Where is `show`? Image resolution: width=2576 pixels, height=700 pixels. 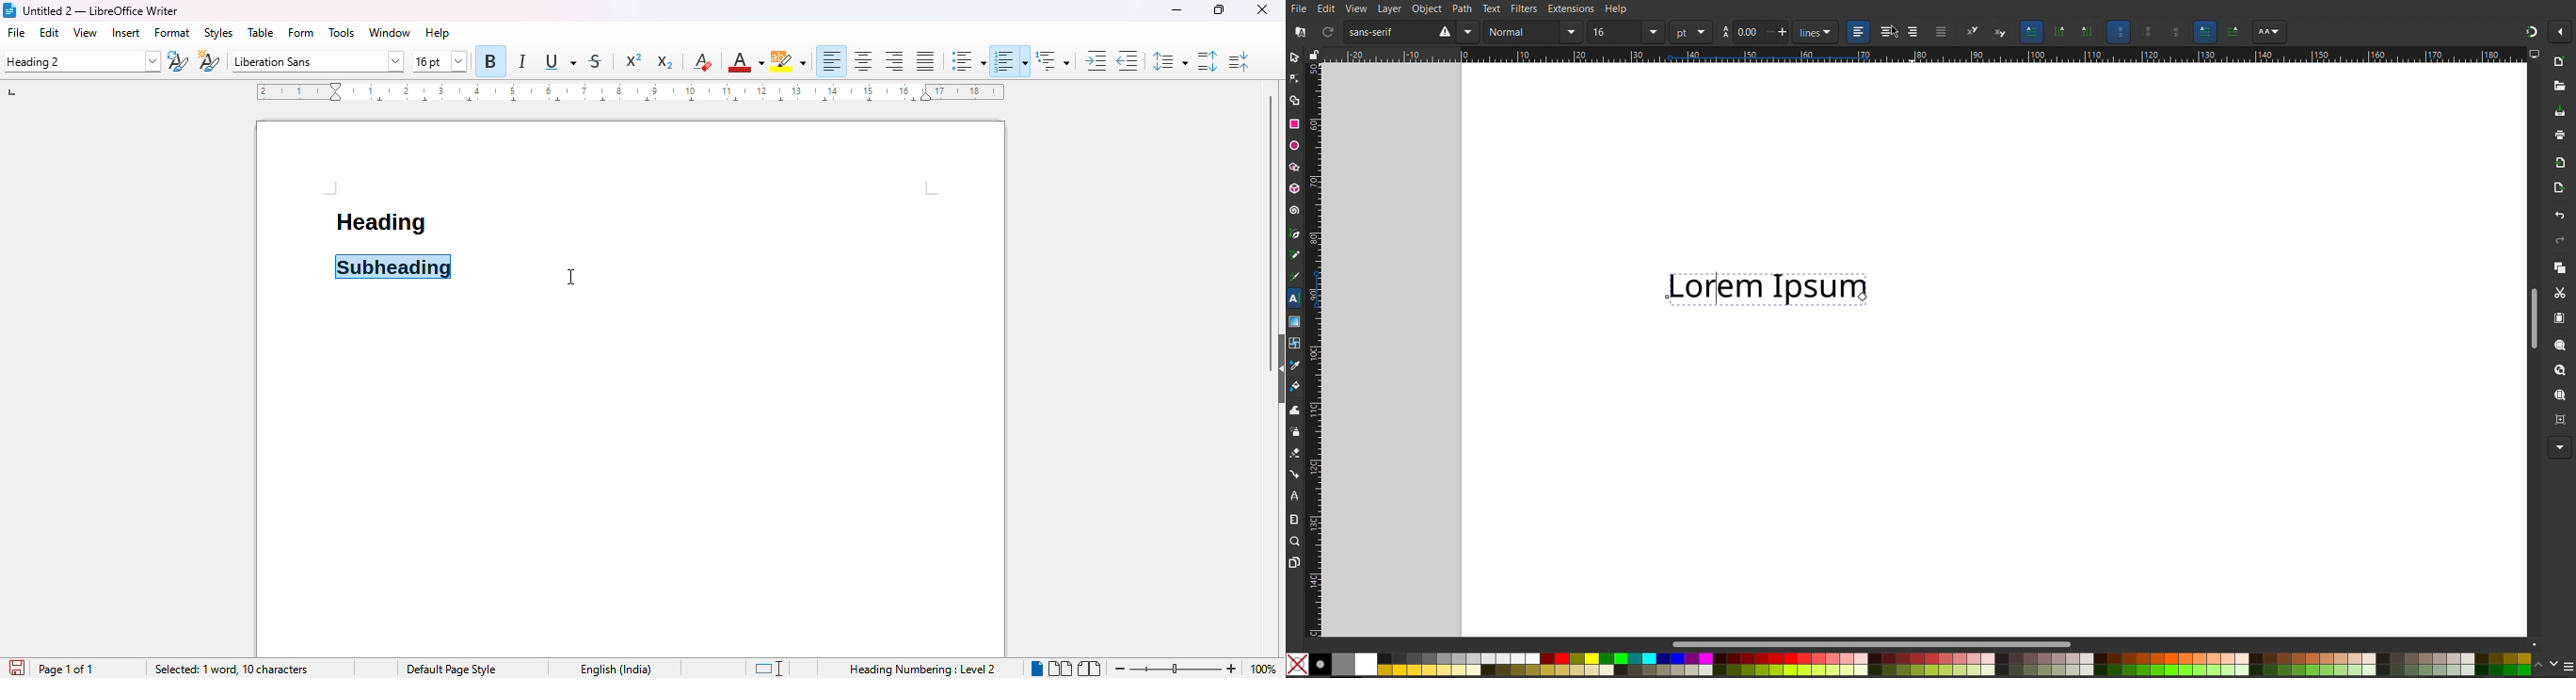
show is located at coordinates (1277, 368).